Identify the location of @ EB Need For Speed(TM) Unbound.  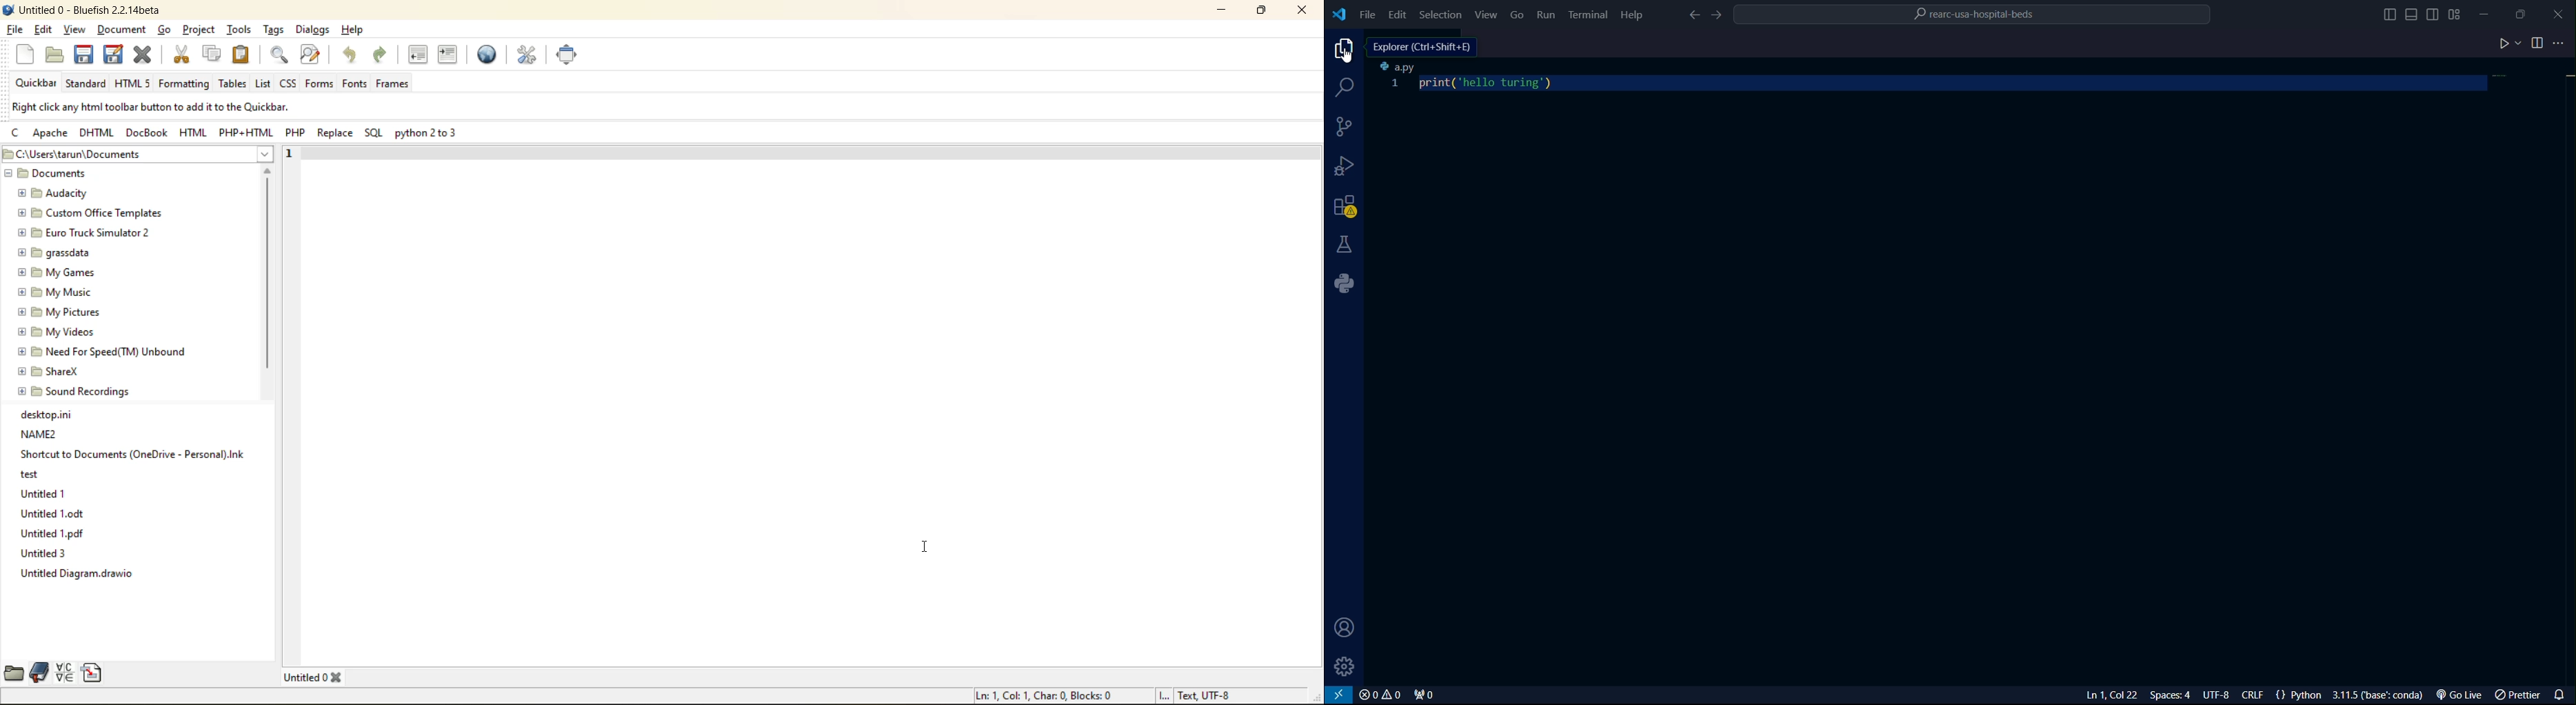
(104, 350).